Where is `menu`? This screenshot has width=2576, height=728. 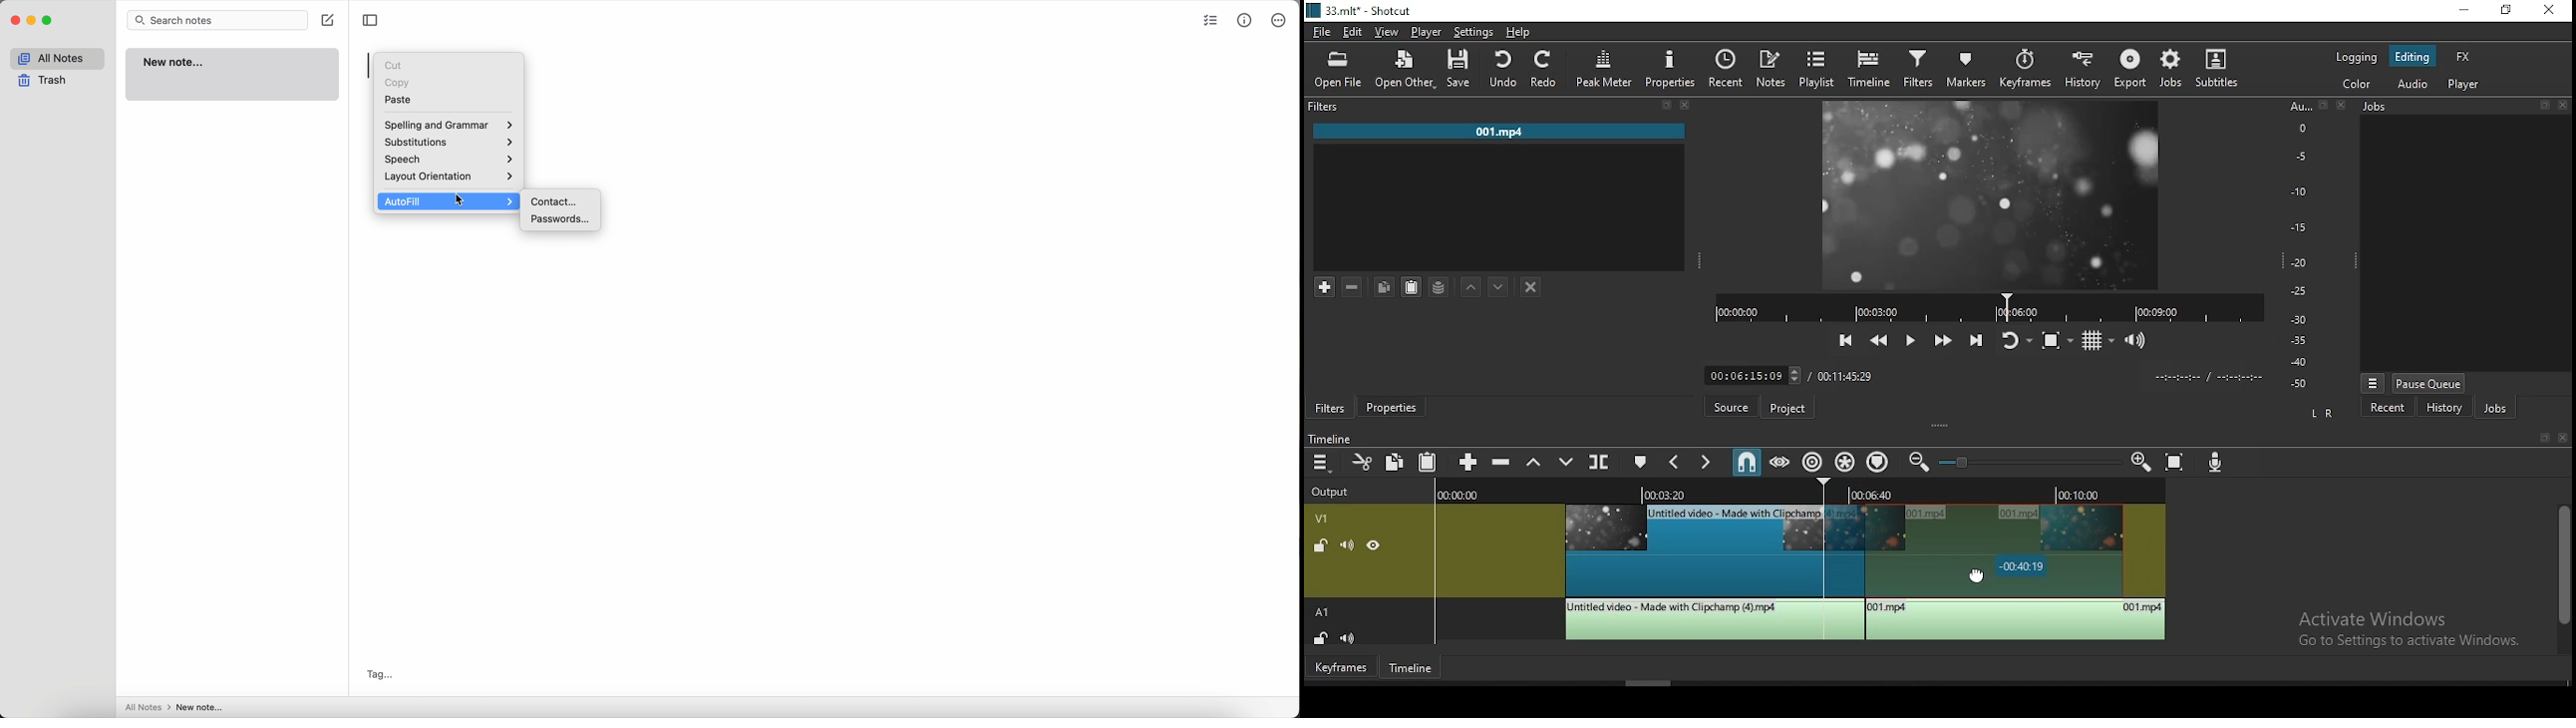
menu is located at coordinates (1323, 464).